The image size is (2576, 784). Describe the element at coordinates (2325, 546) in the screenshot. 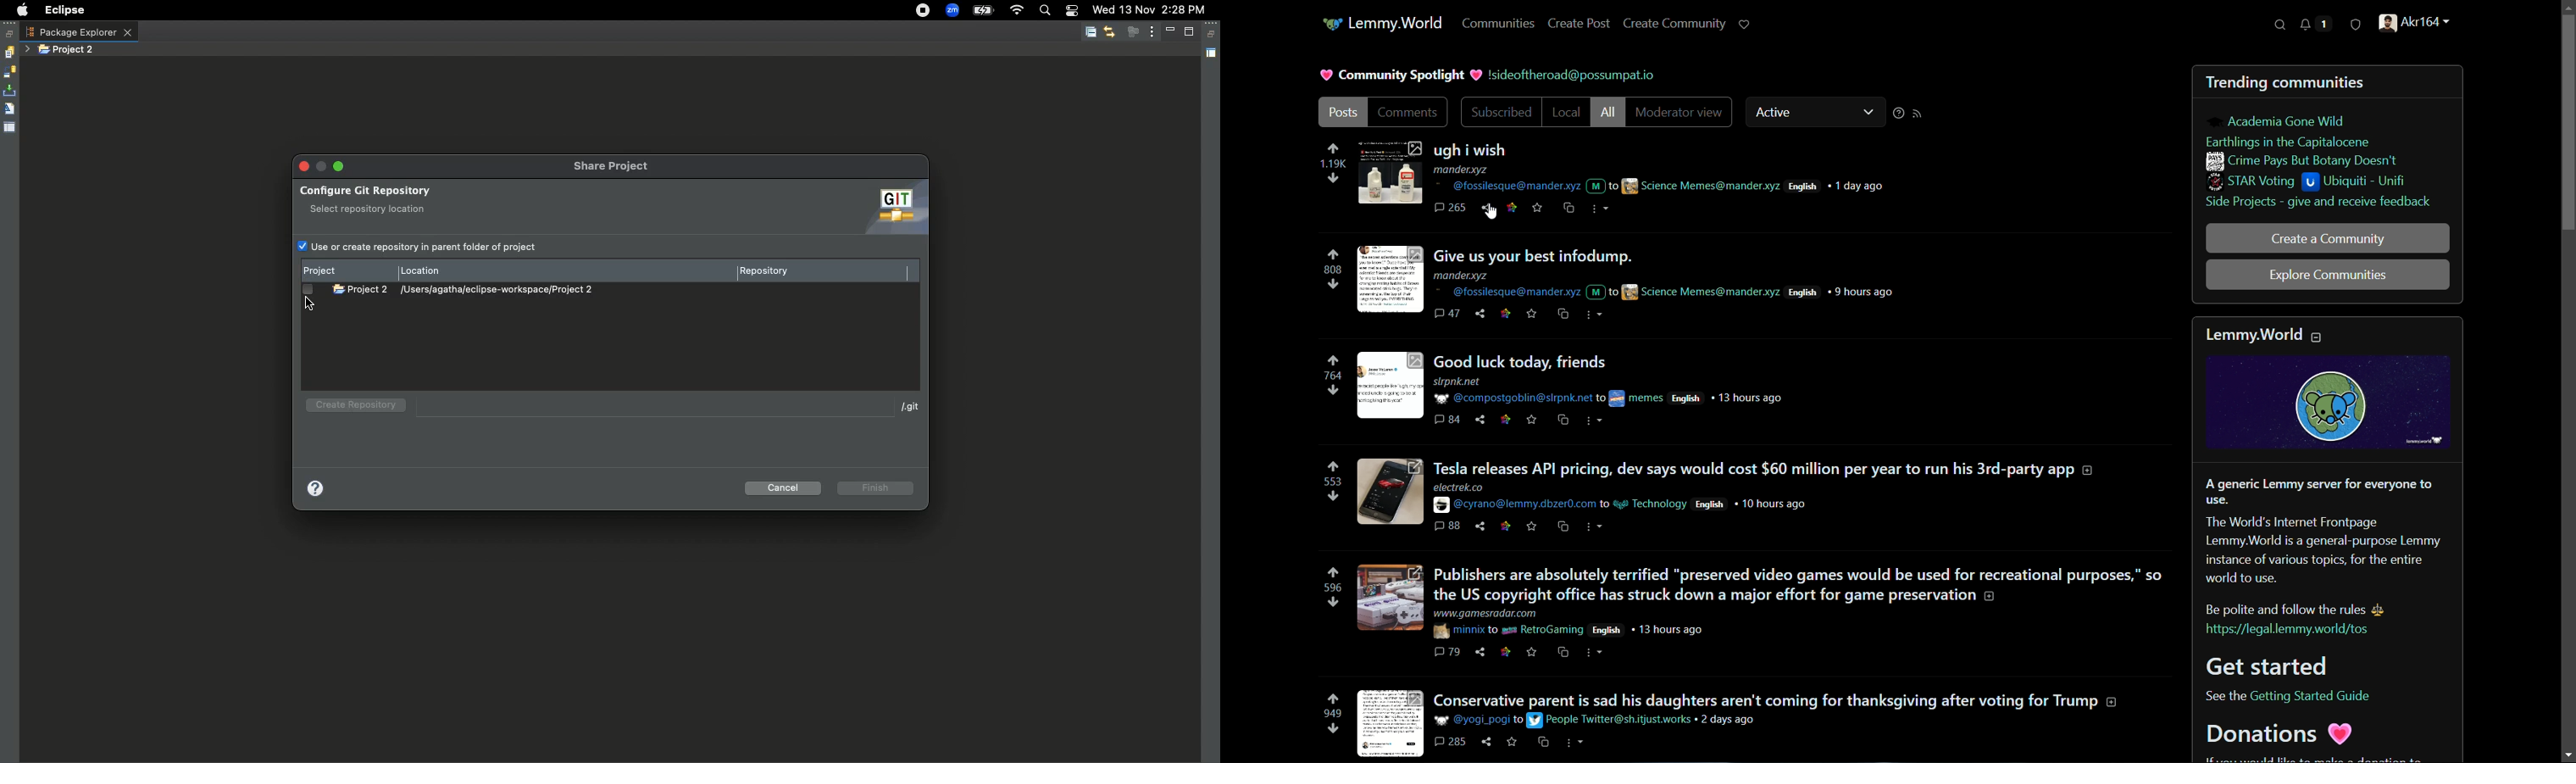

I see `A generic Lemmy server for everyone to use. The World's Internet Frontpage Lemmy.World is a general-purpose Lemmy instance of various topics, for the entire world to use. Be polite and follow the rules.` at that location.